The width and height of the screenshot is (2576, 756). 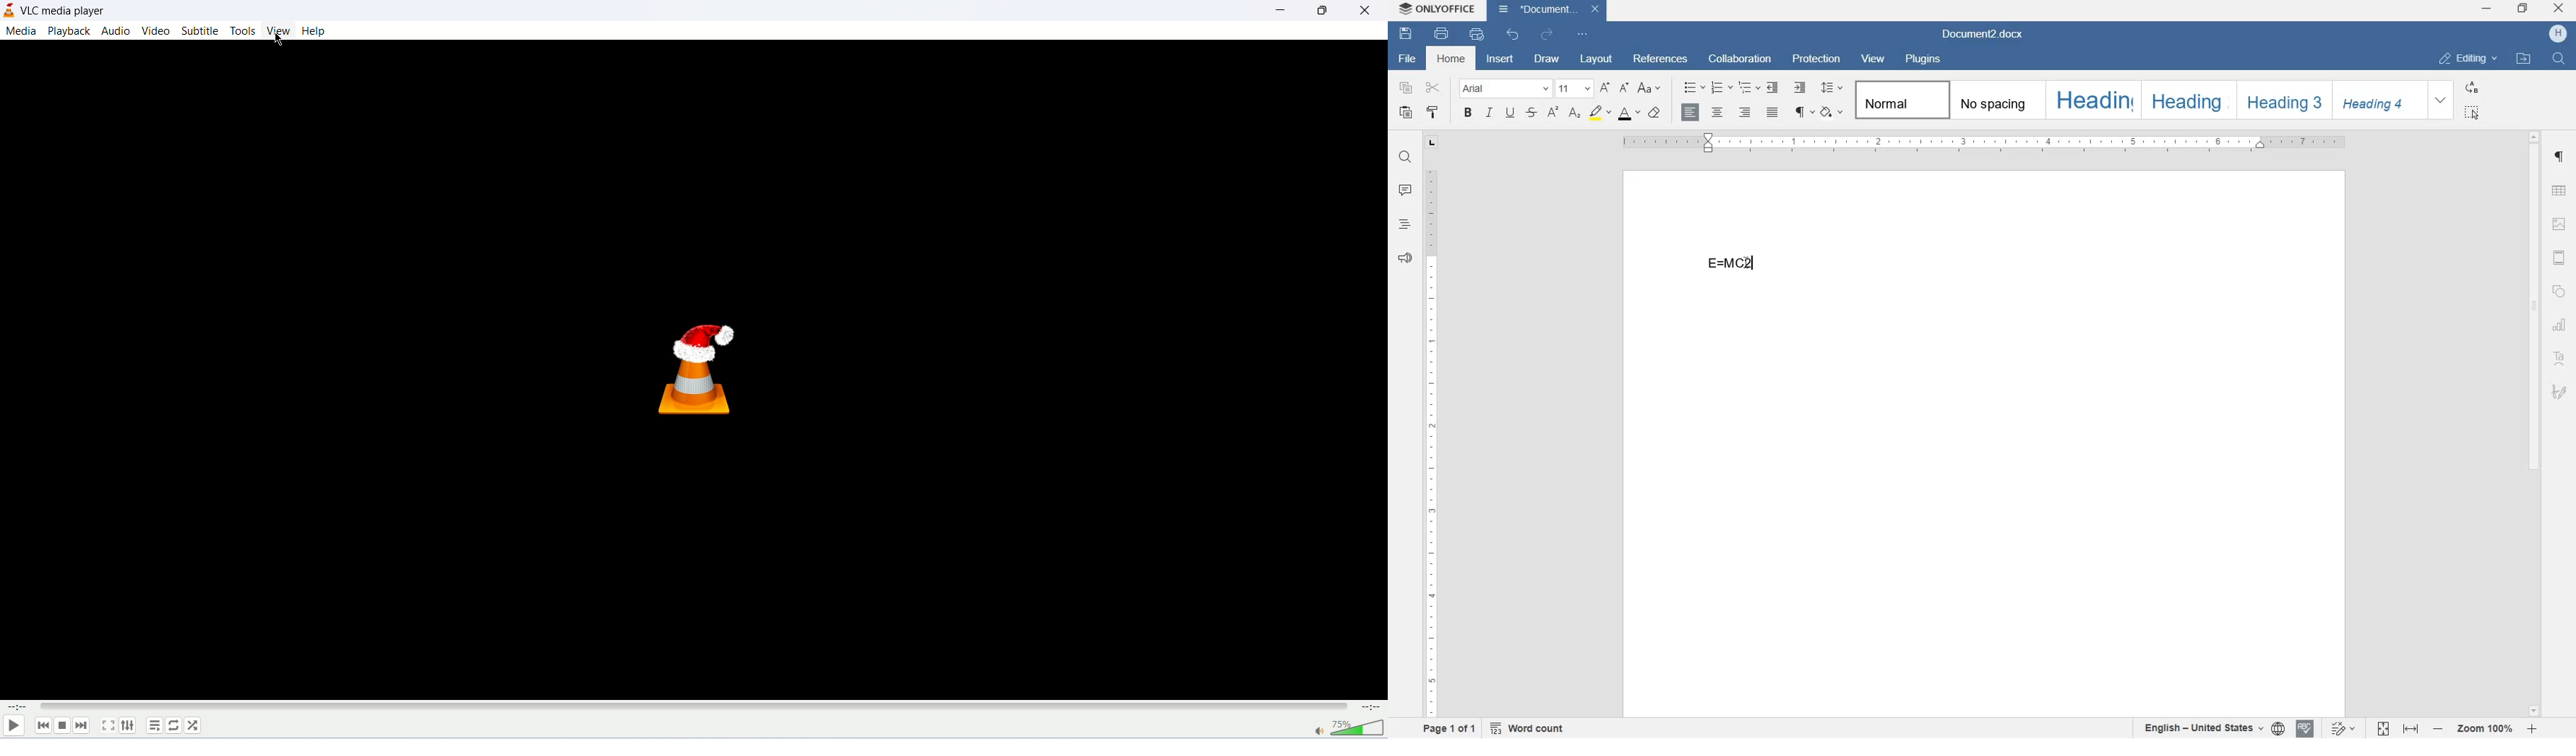 I want to click on ruler, so click(x=1984, y=143).